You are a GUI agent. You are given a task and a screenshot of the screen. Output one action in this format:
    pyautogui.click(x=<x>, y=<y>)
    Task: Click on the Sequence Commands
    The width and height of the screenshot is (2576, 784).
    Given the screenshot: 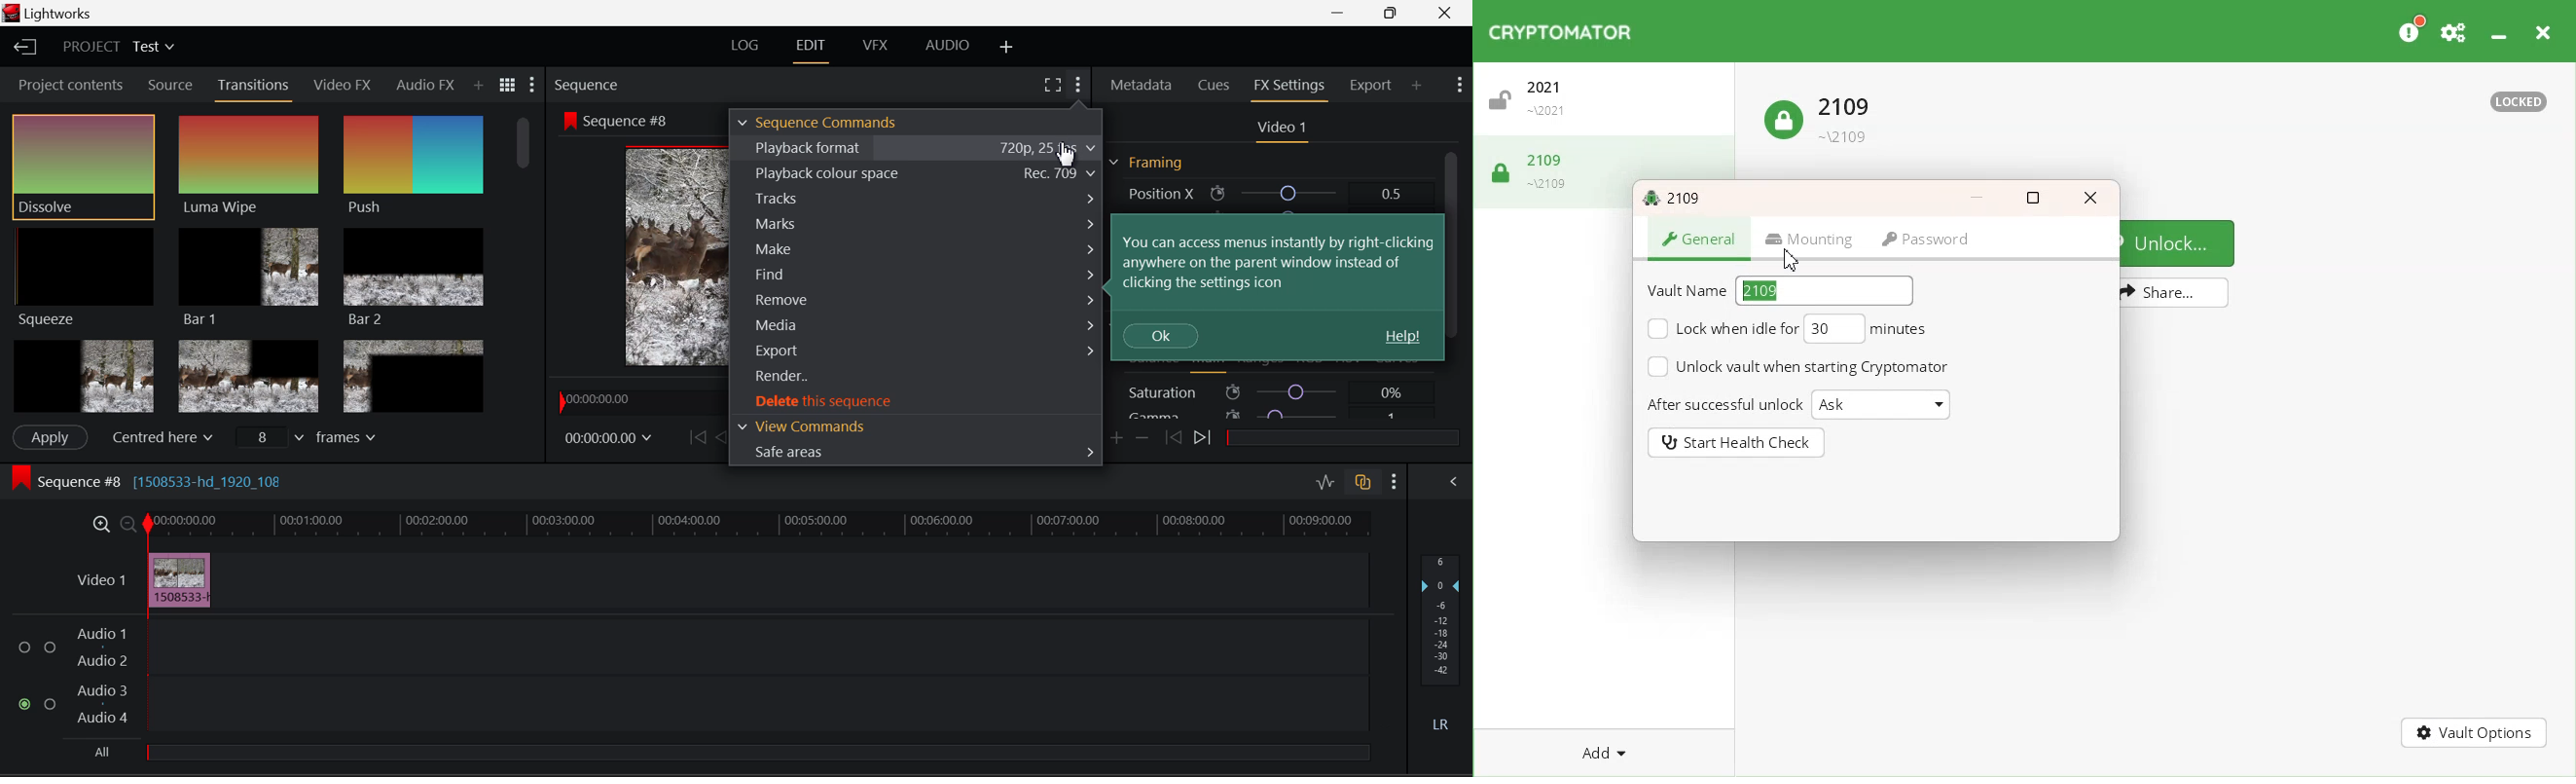 What is the action you would take?
    pyautogui.click(x=820, y=121)
    